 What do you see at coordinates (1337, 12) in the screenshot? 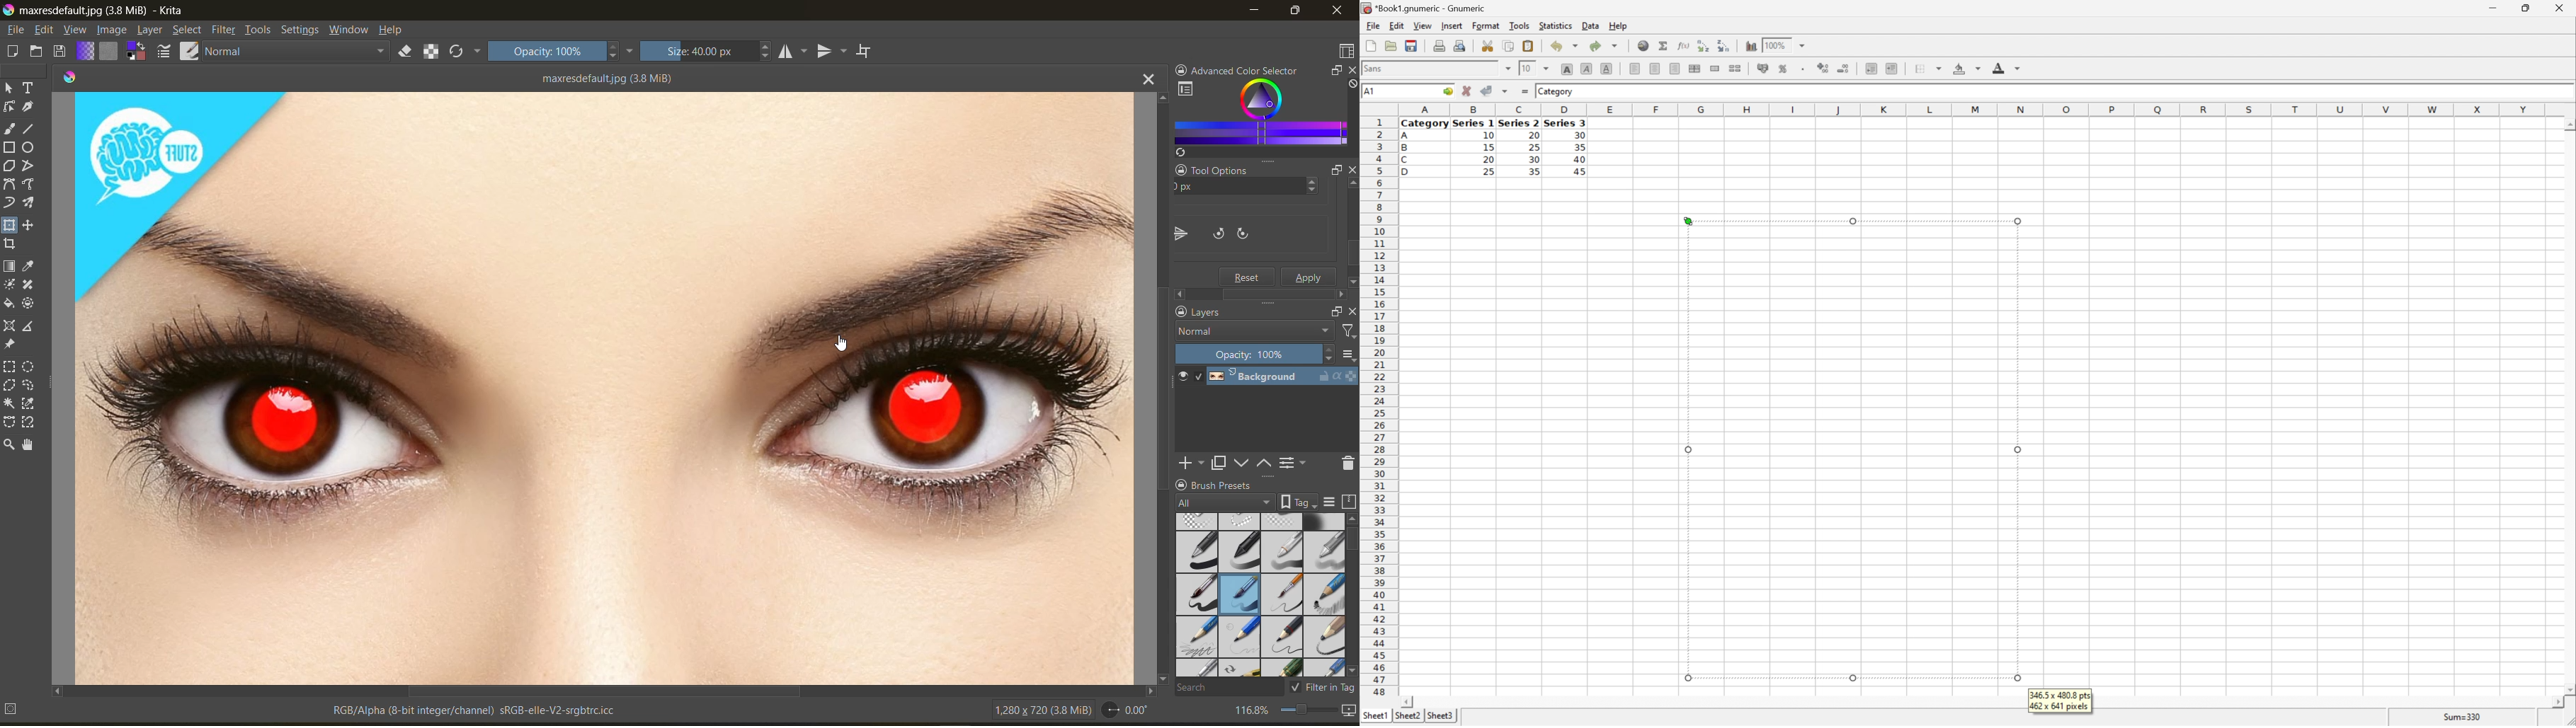
I see `close` at bounding box center [1337, 12].